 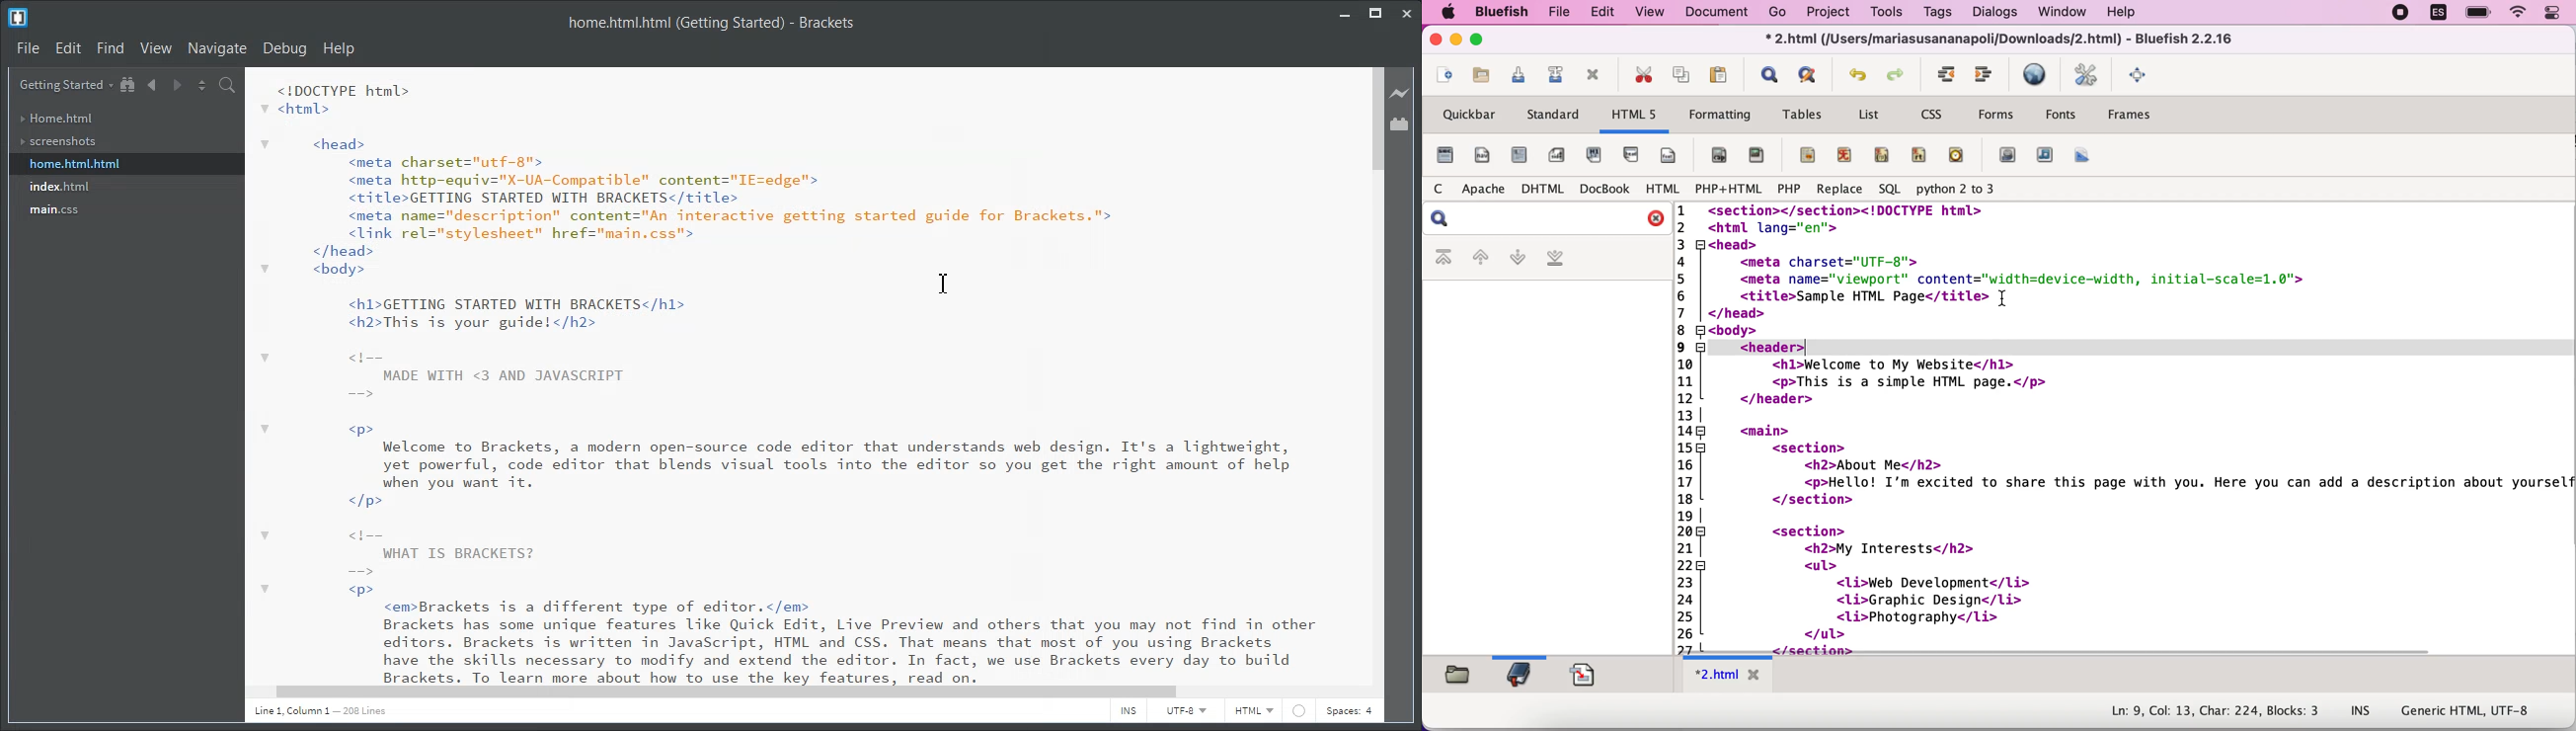 I want to click on cursor, so click(x=2009, y=303).